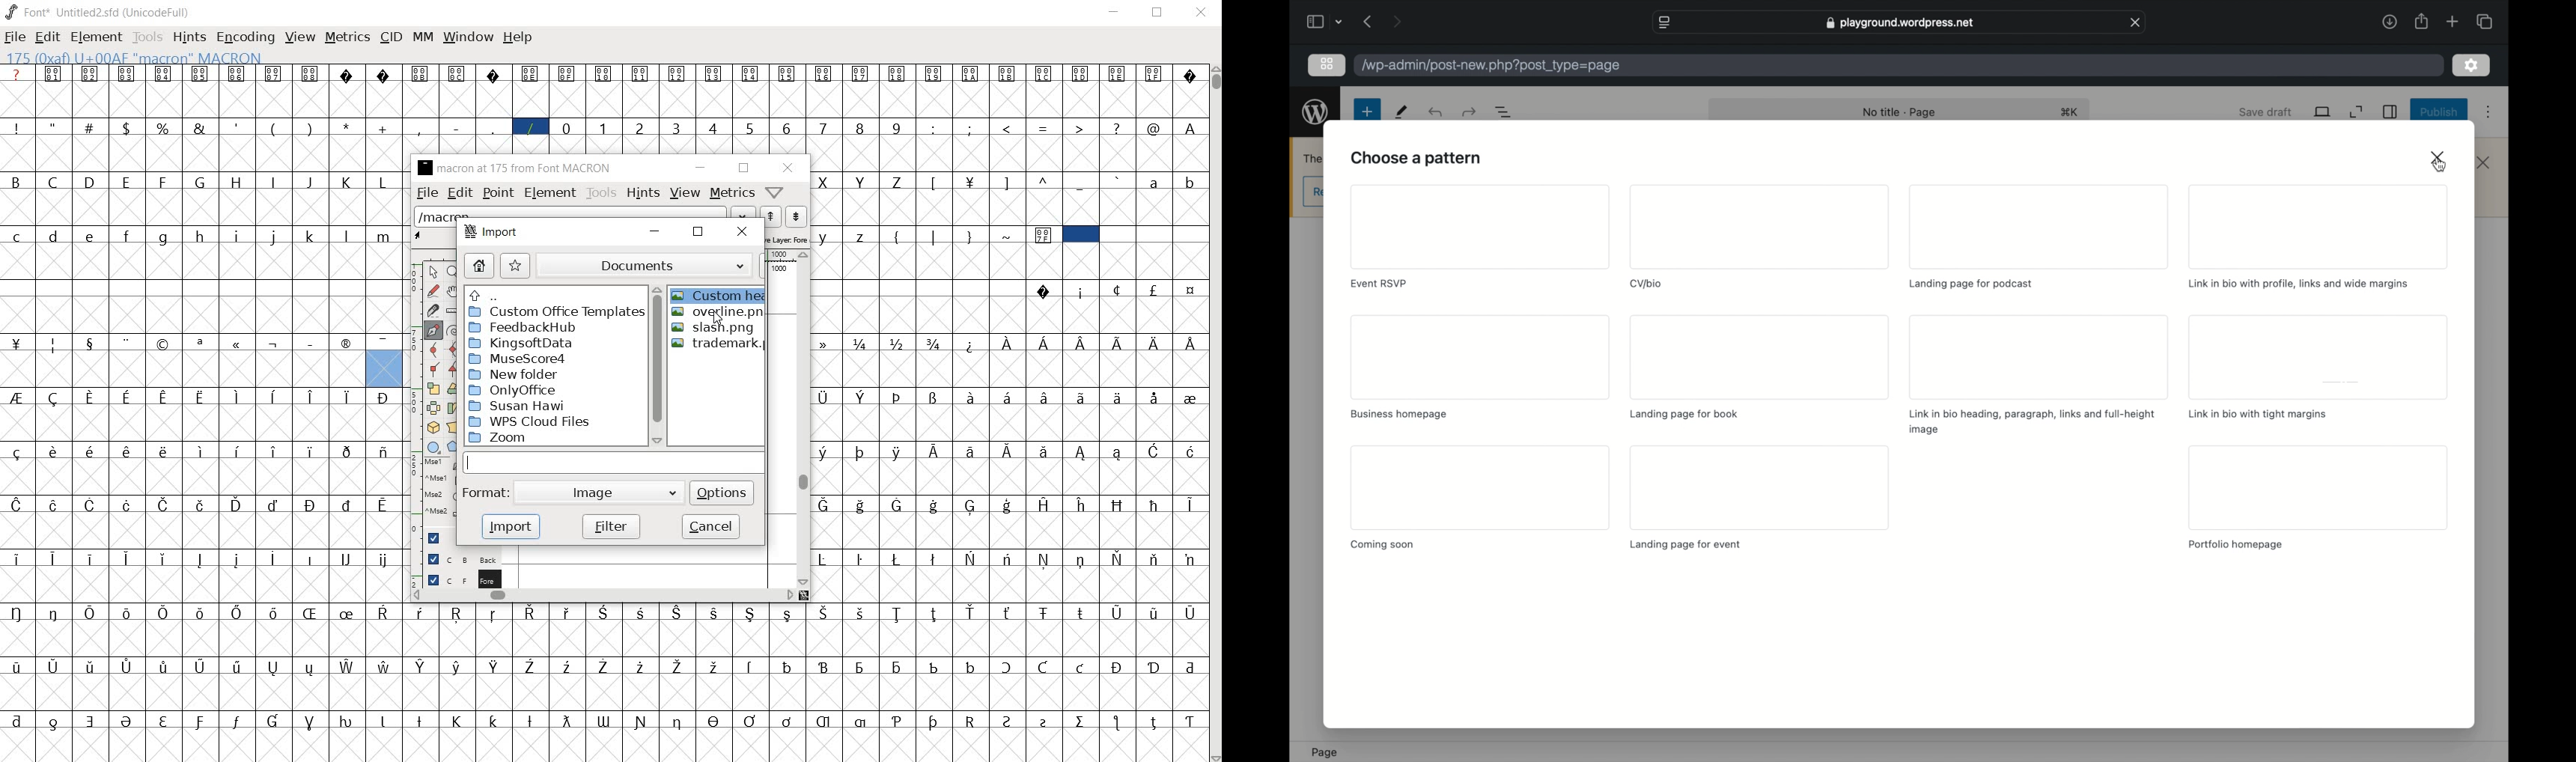 This screenshot has width=2576, height=784. What do you see at coordinates (715, 73) in the screenshot?
I see `Symbol` at bounding box center [715, 73].